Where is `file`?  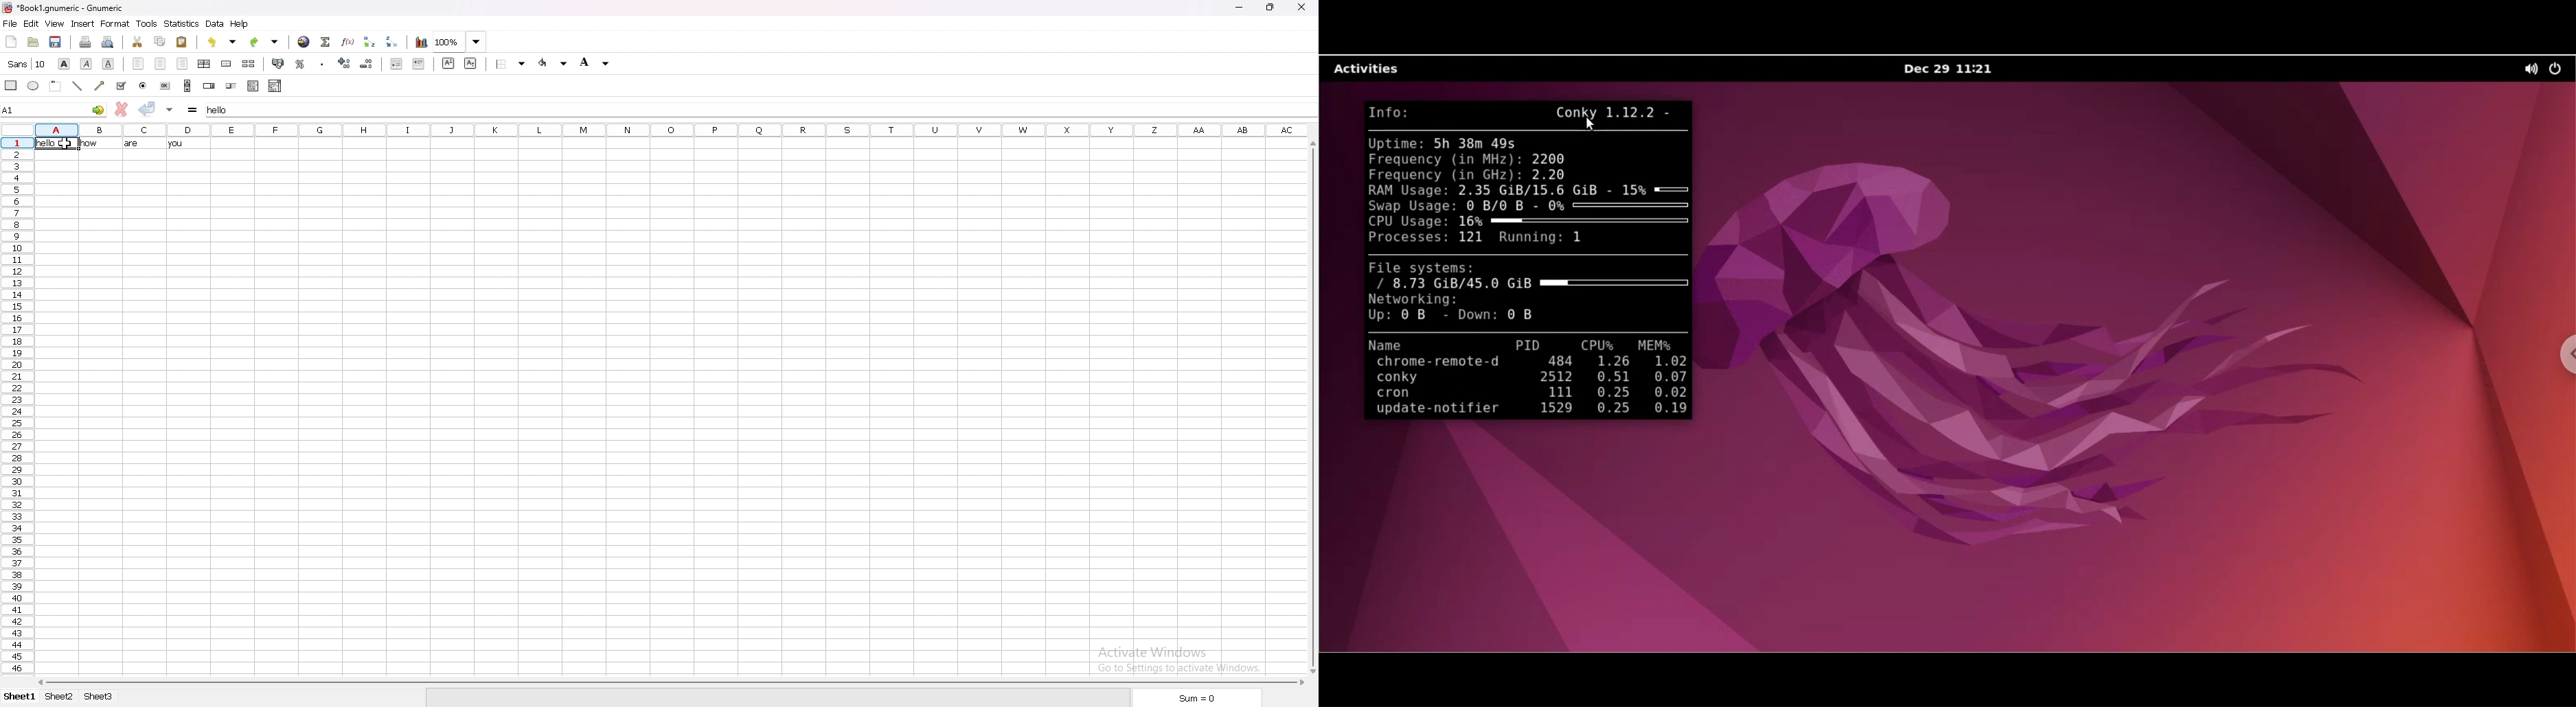 file is located at coordinates (10, 23).